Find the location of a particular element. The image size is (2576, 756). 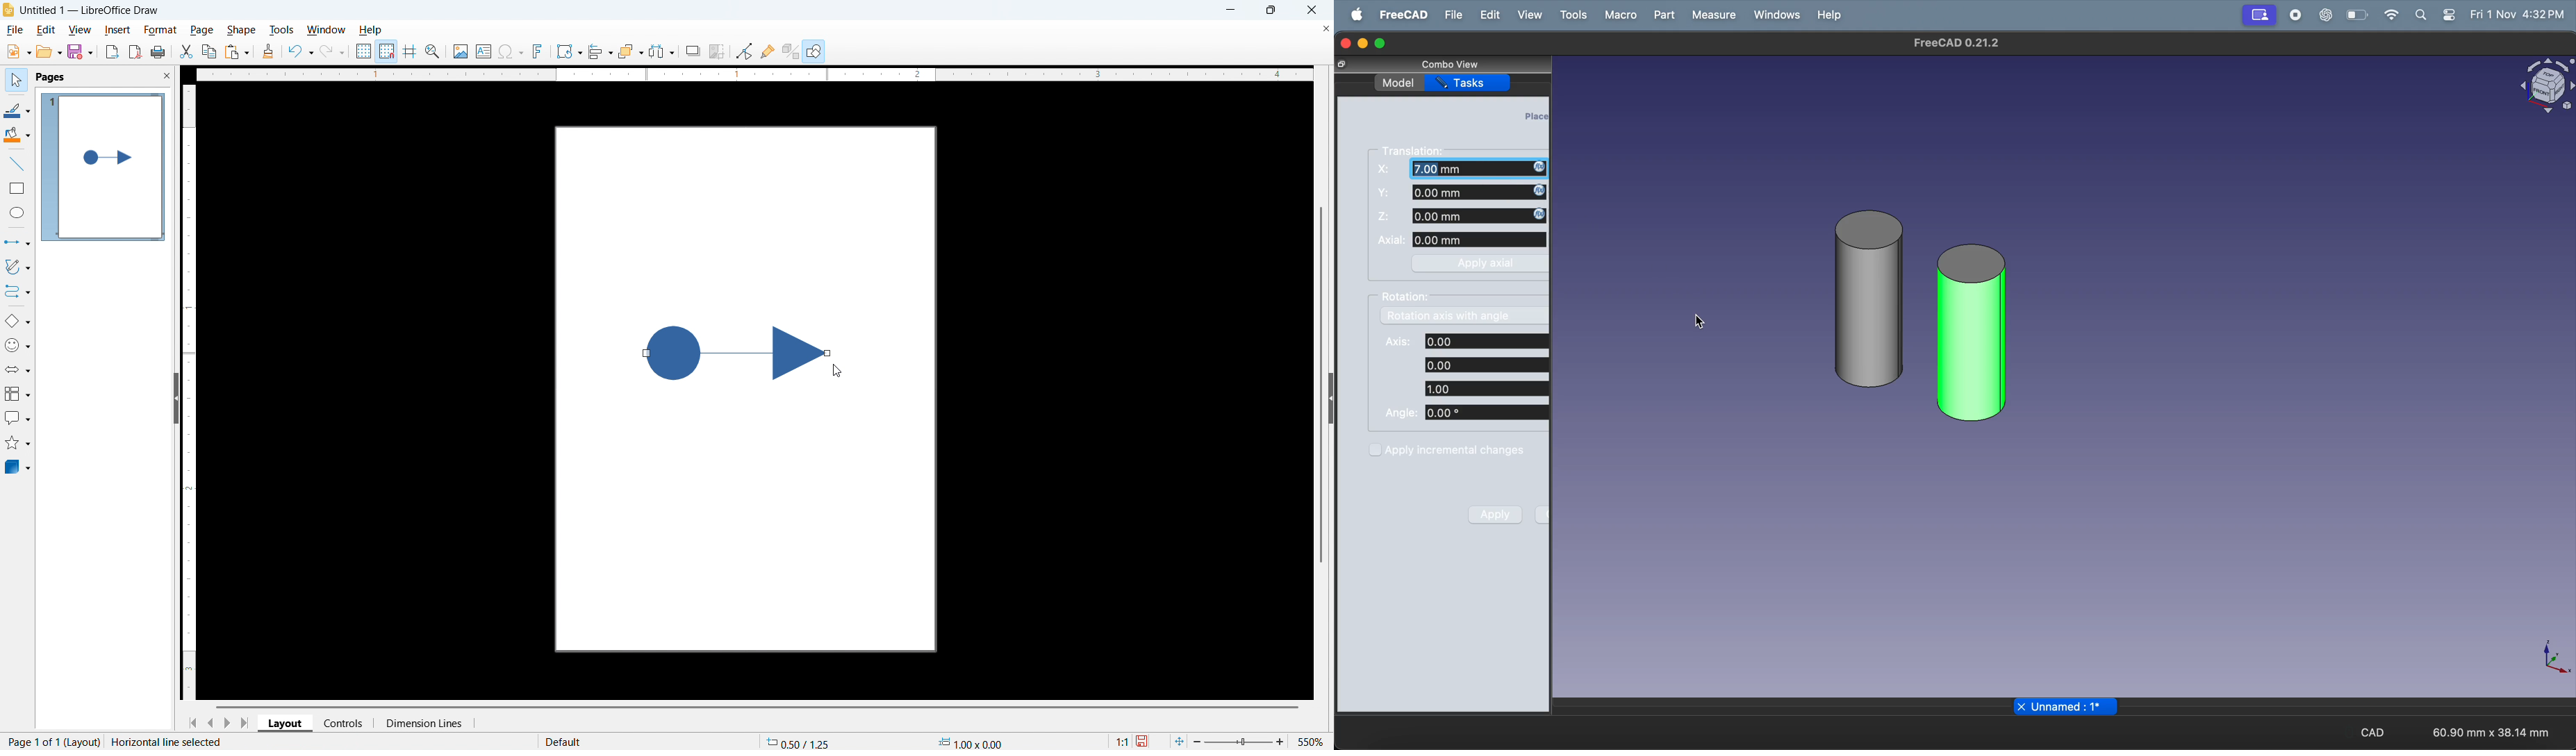

fs is located at coordinates (1386, 192).